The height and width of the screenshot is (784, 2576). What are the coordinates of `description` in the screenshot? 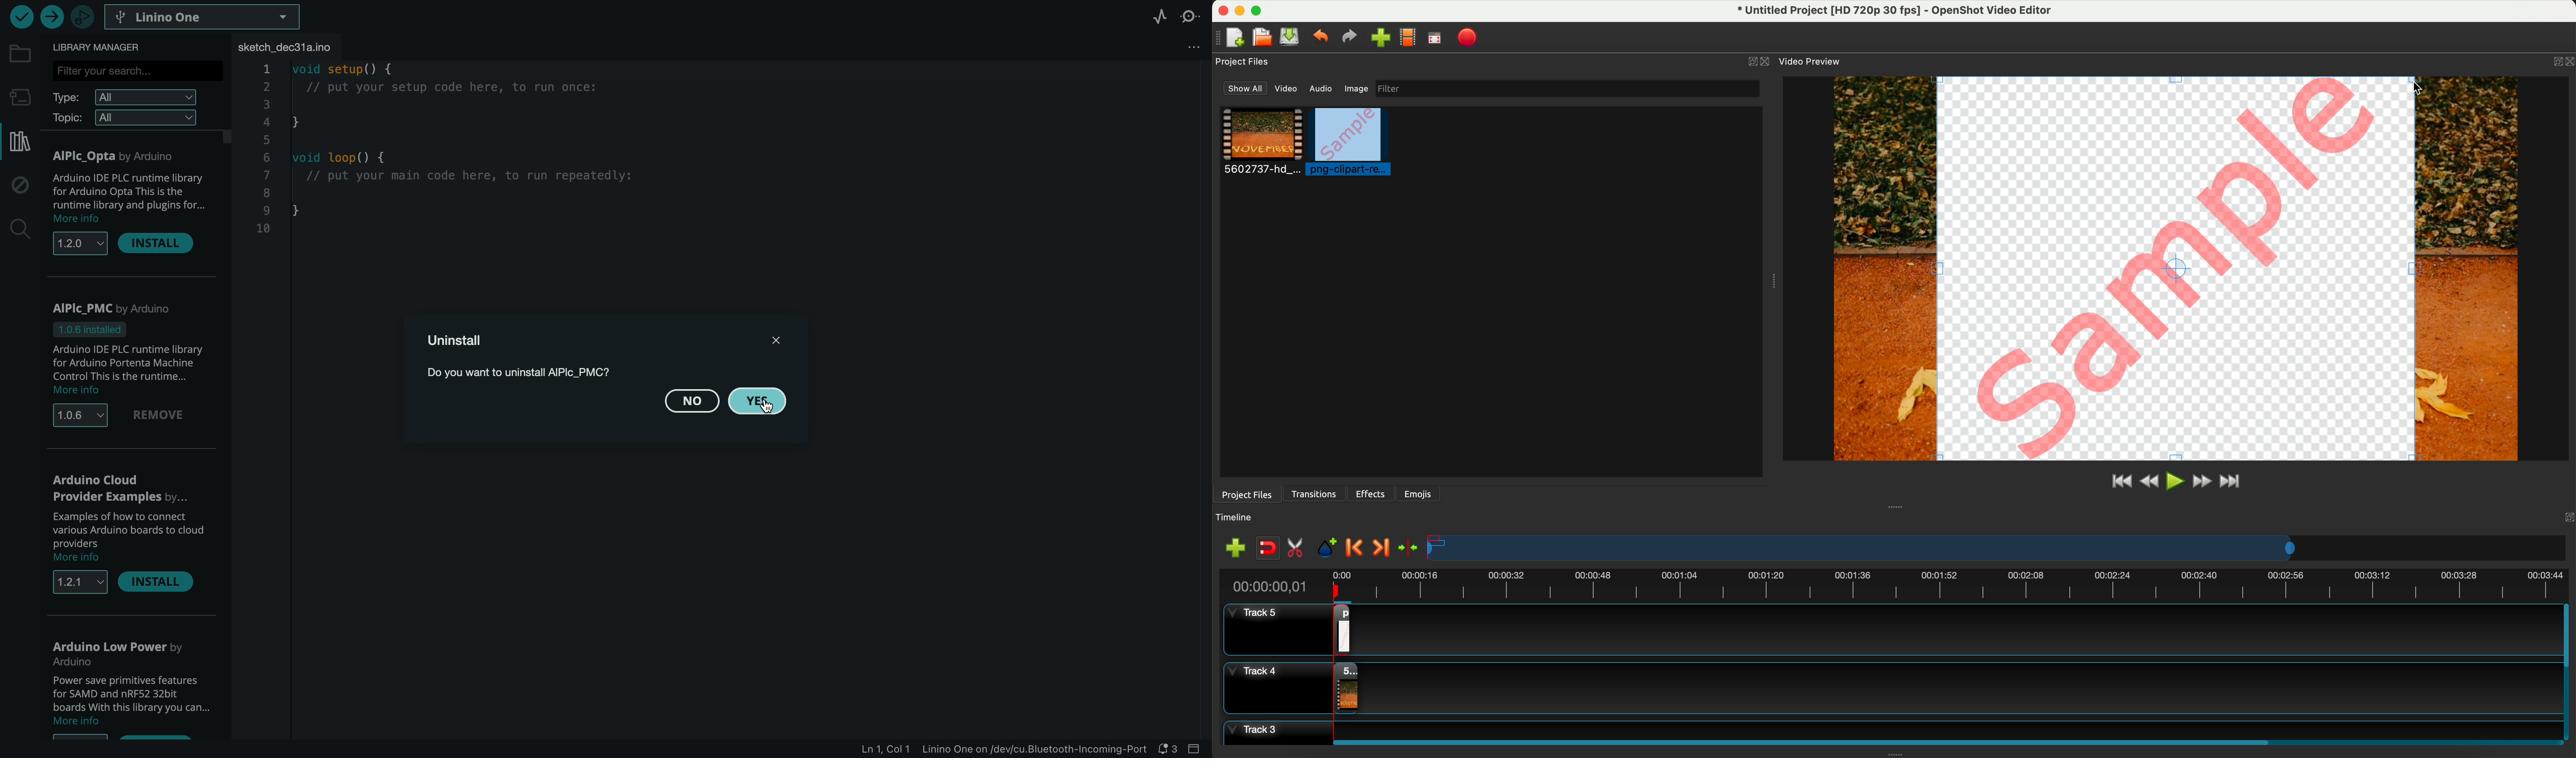 It's located at (130, 198).